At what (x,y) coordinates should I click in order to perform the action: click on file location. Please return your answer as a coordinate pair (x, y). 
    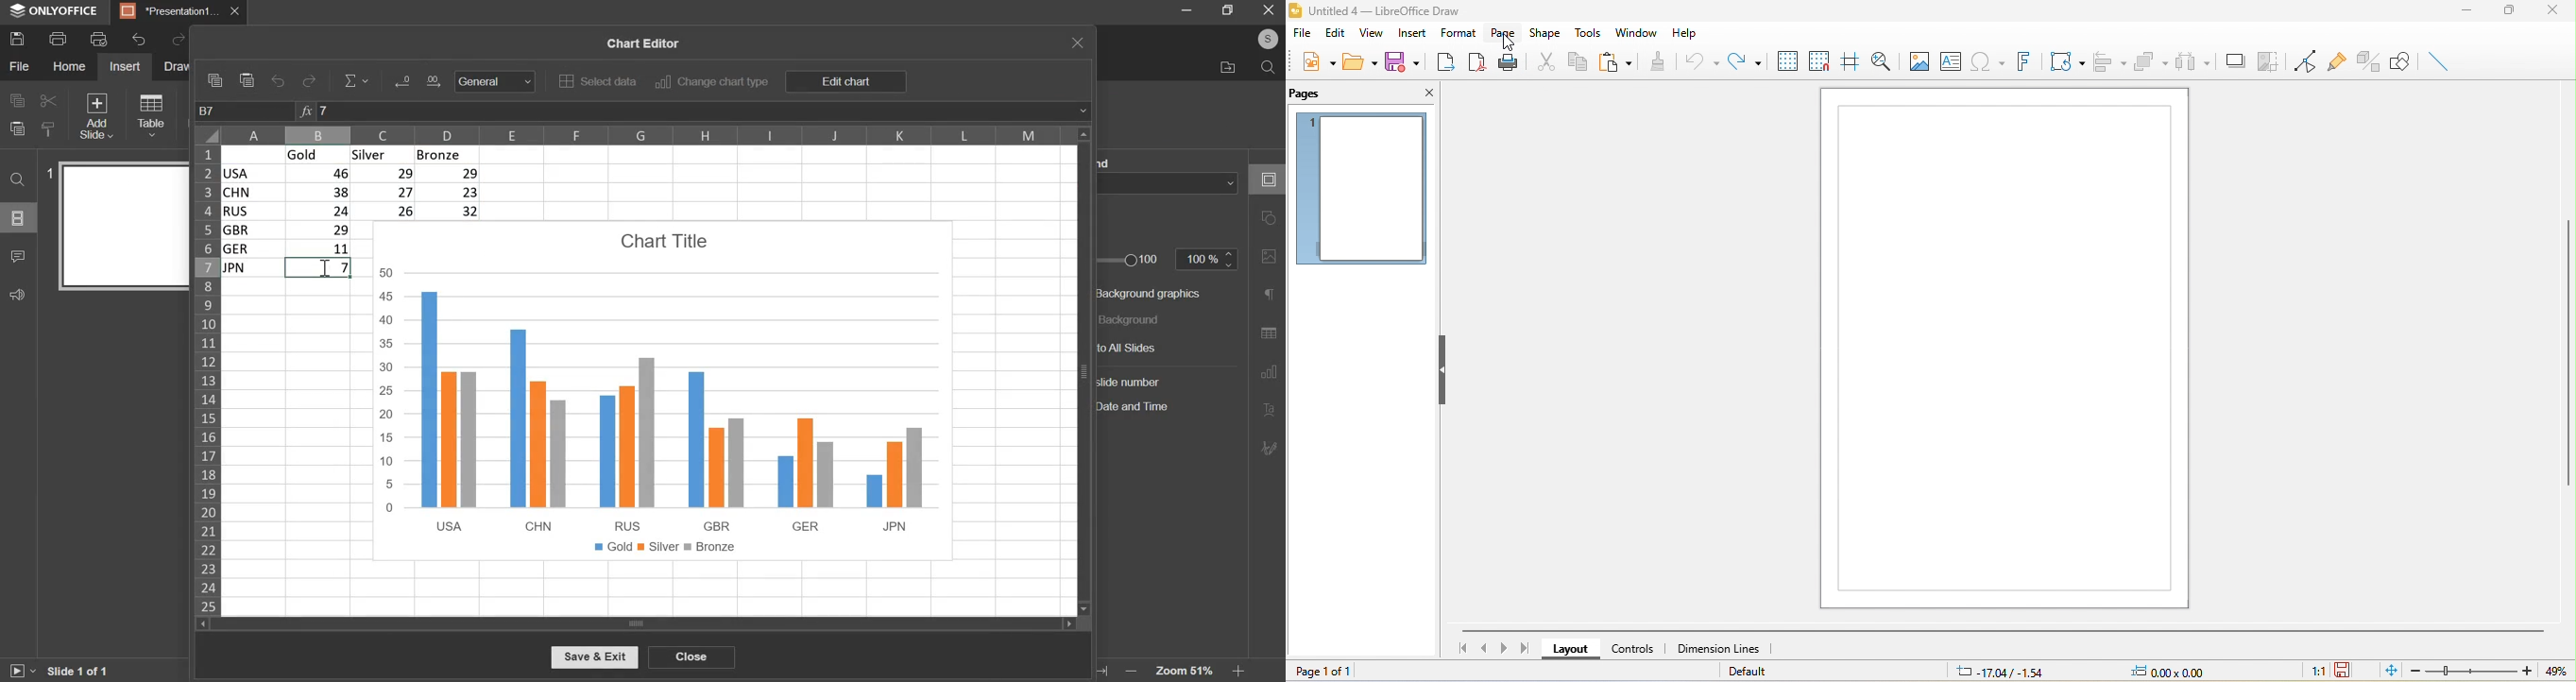
    Looking at the image, I should click on (1228, 67).